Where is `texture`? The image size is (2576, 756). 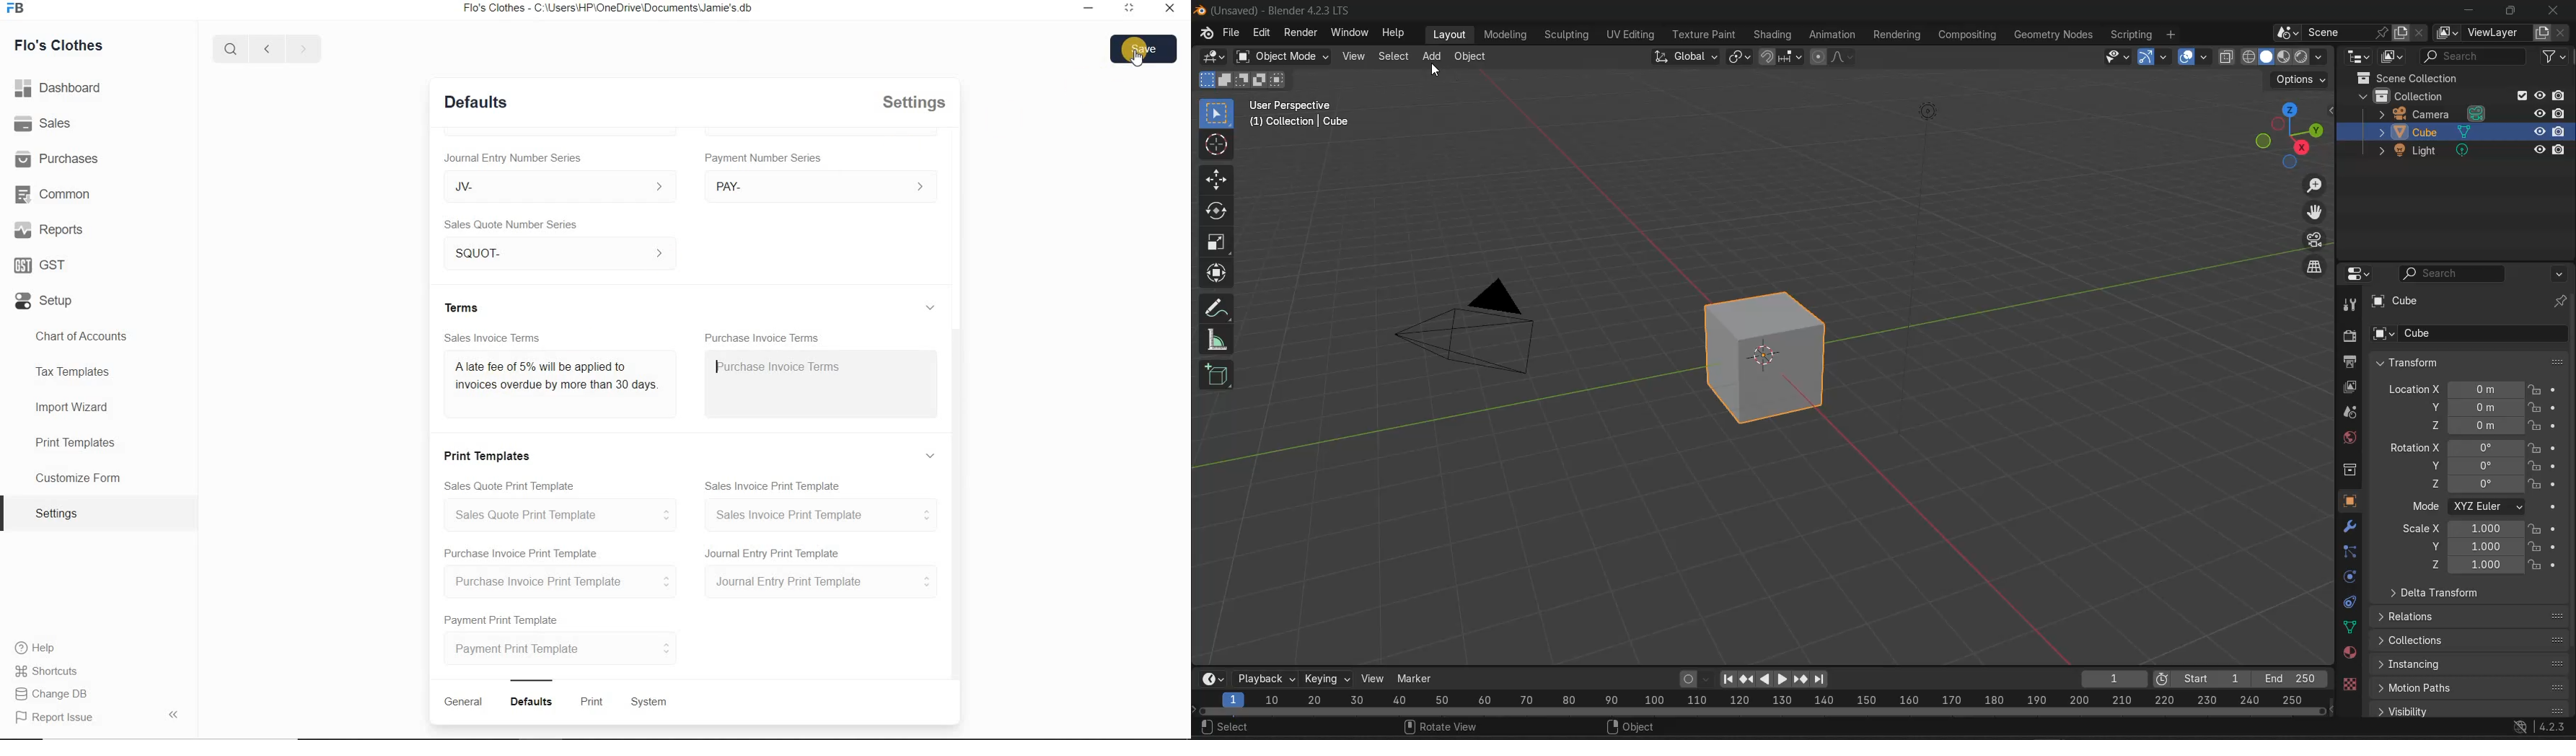 texture is located at coordinates (2349, 686).